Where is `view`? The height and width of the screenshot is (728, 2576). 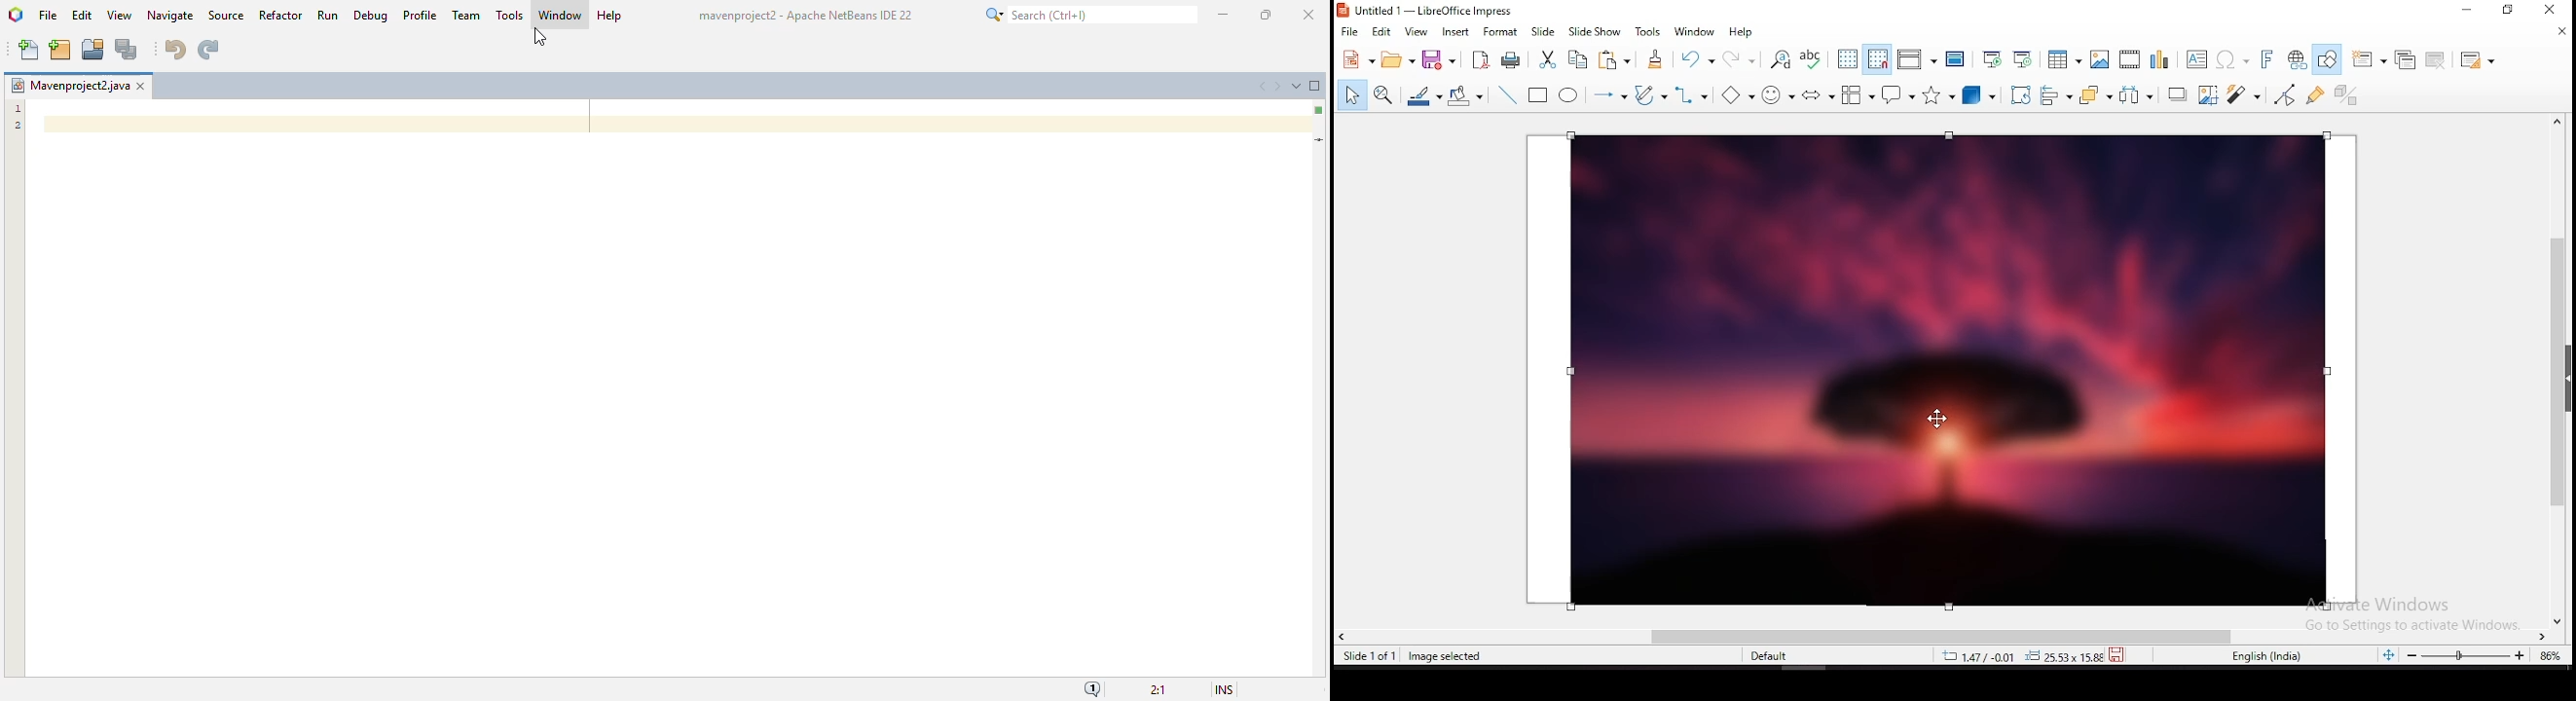 view is located at coordinates (1417, 32).